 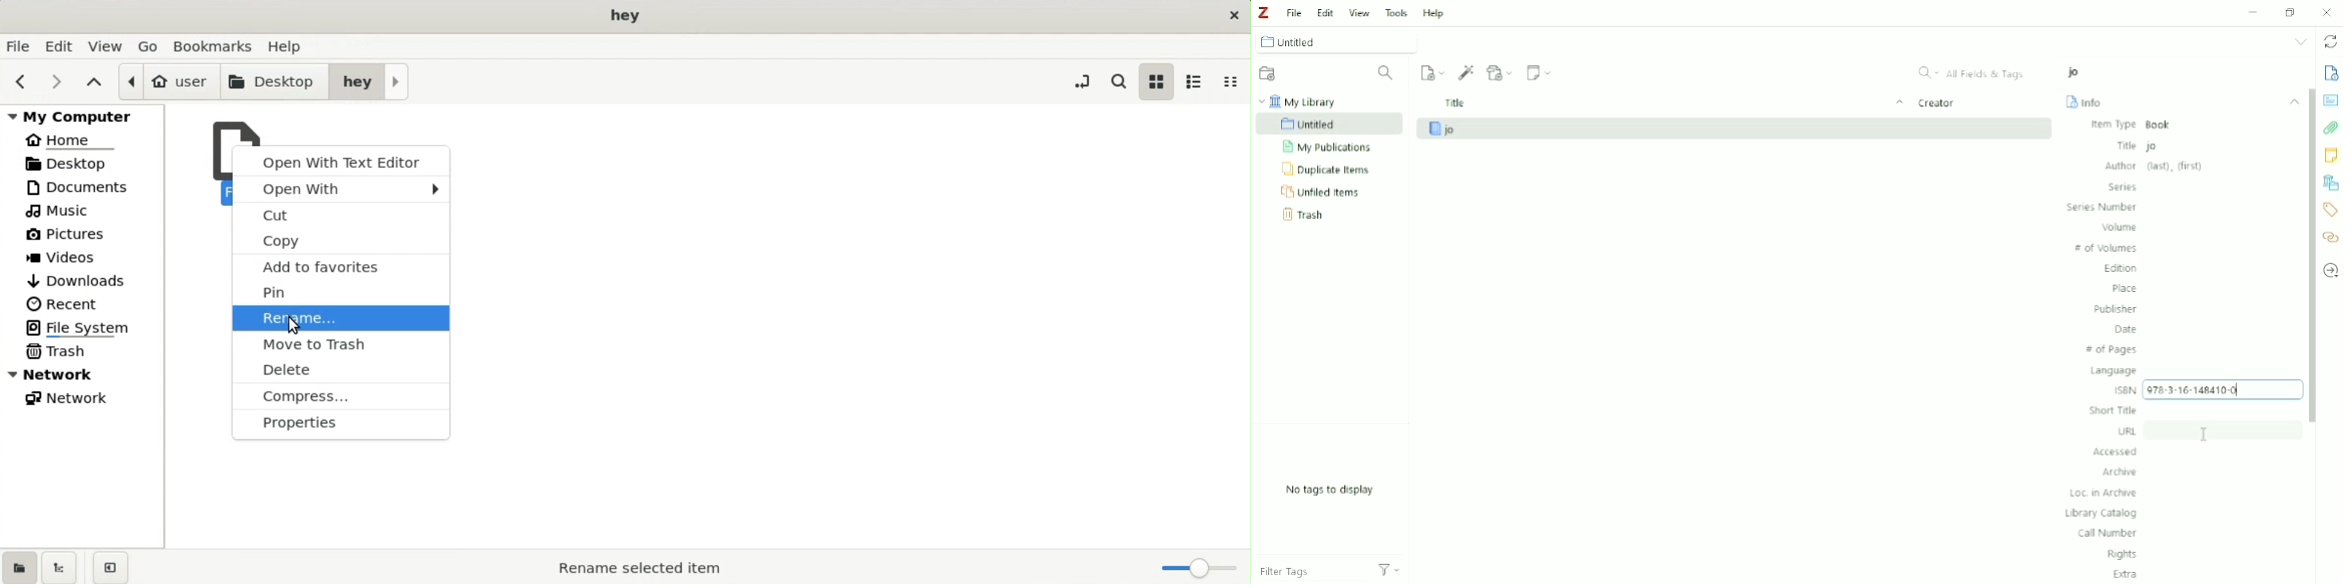 I want to click on Item Type Book, so click(x=2140, y=125).